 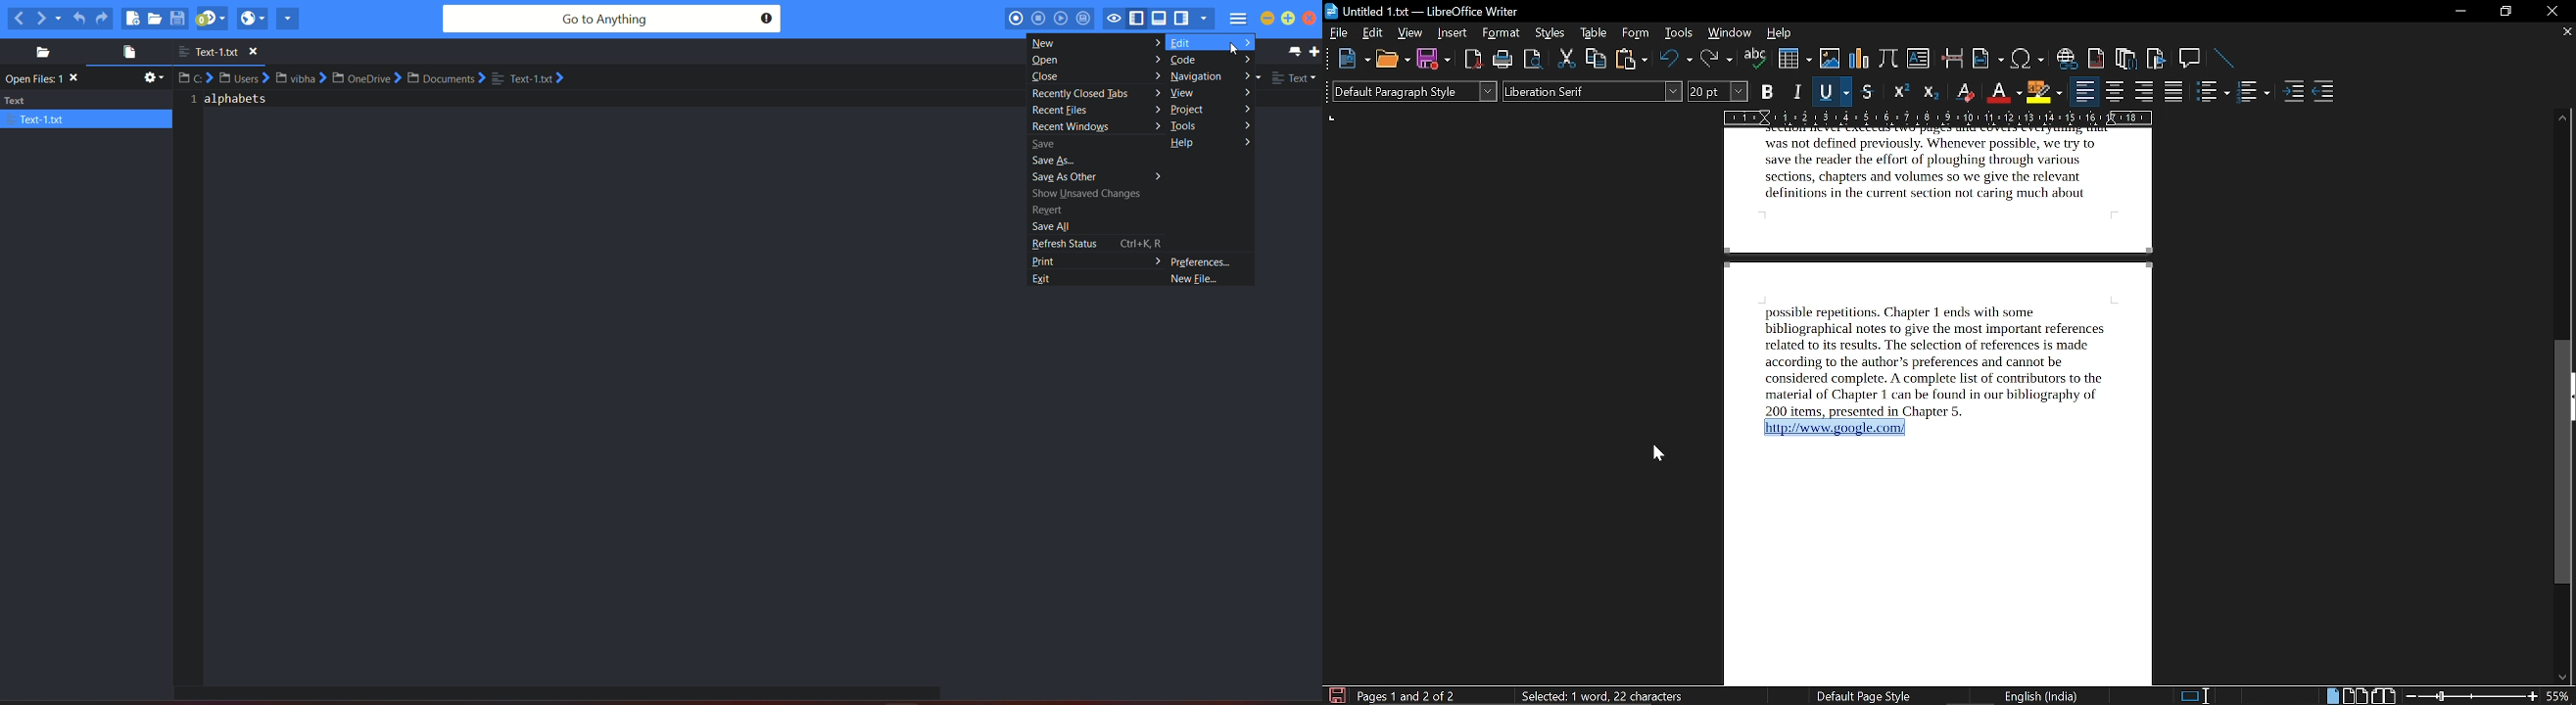 I want to click on toggle unordered list, so click(x=2255, y=93).